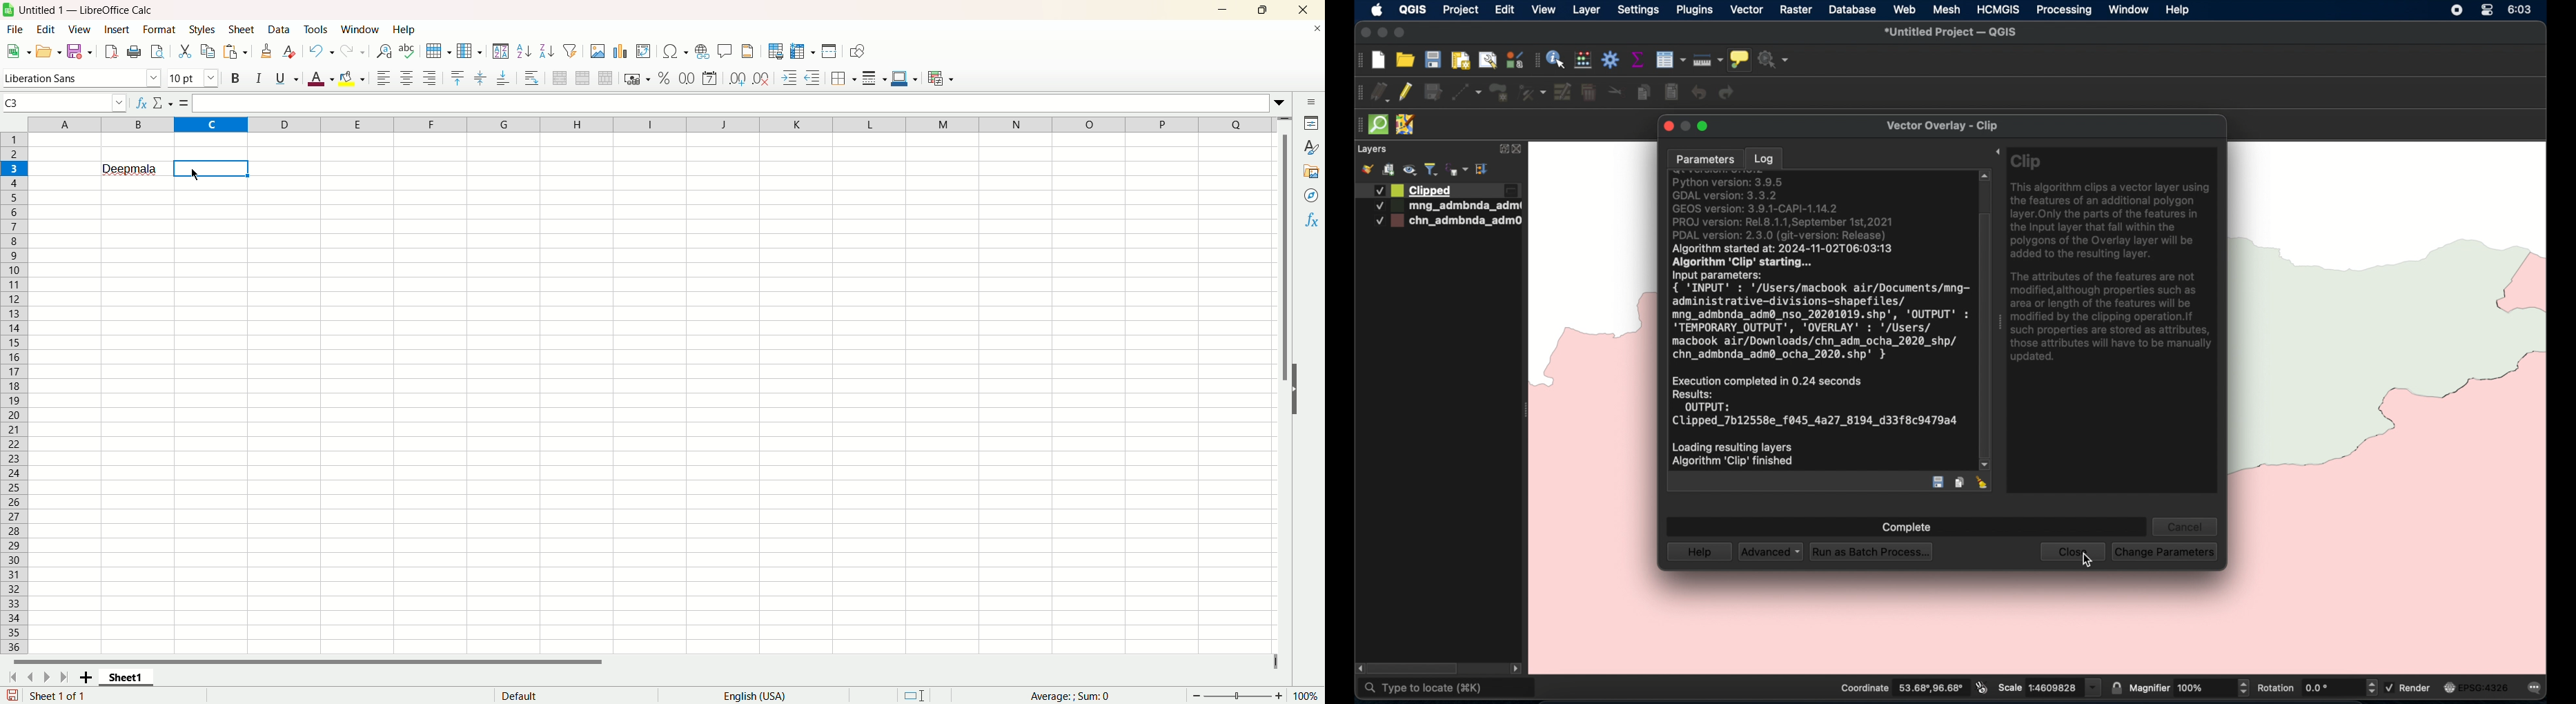 This screenshot has width=2576, height=728. What do you see at coordinates (1502, 150) in the screenshot?
I see `expand` at bounding box center [1502, 150].